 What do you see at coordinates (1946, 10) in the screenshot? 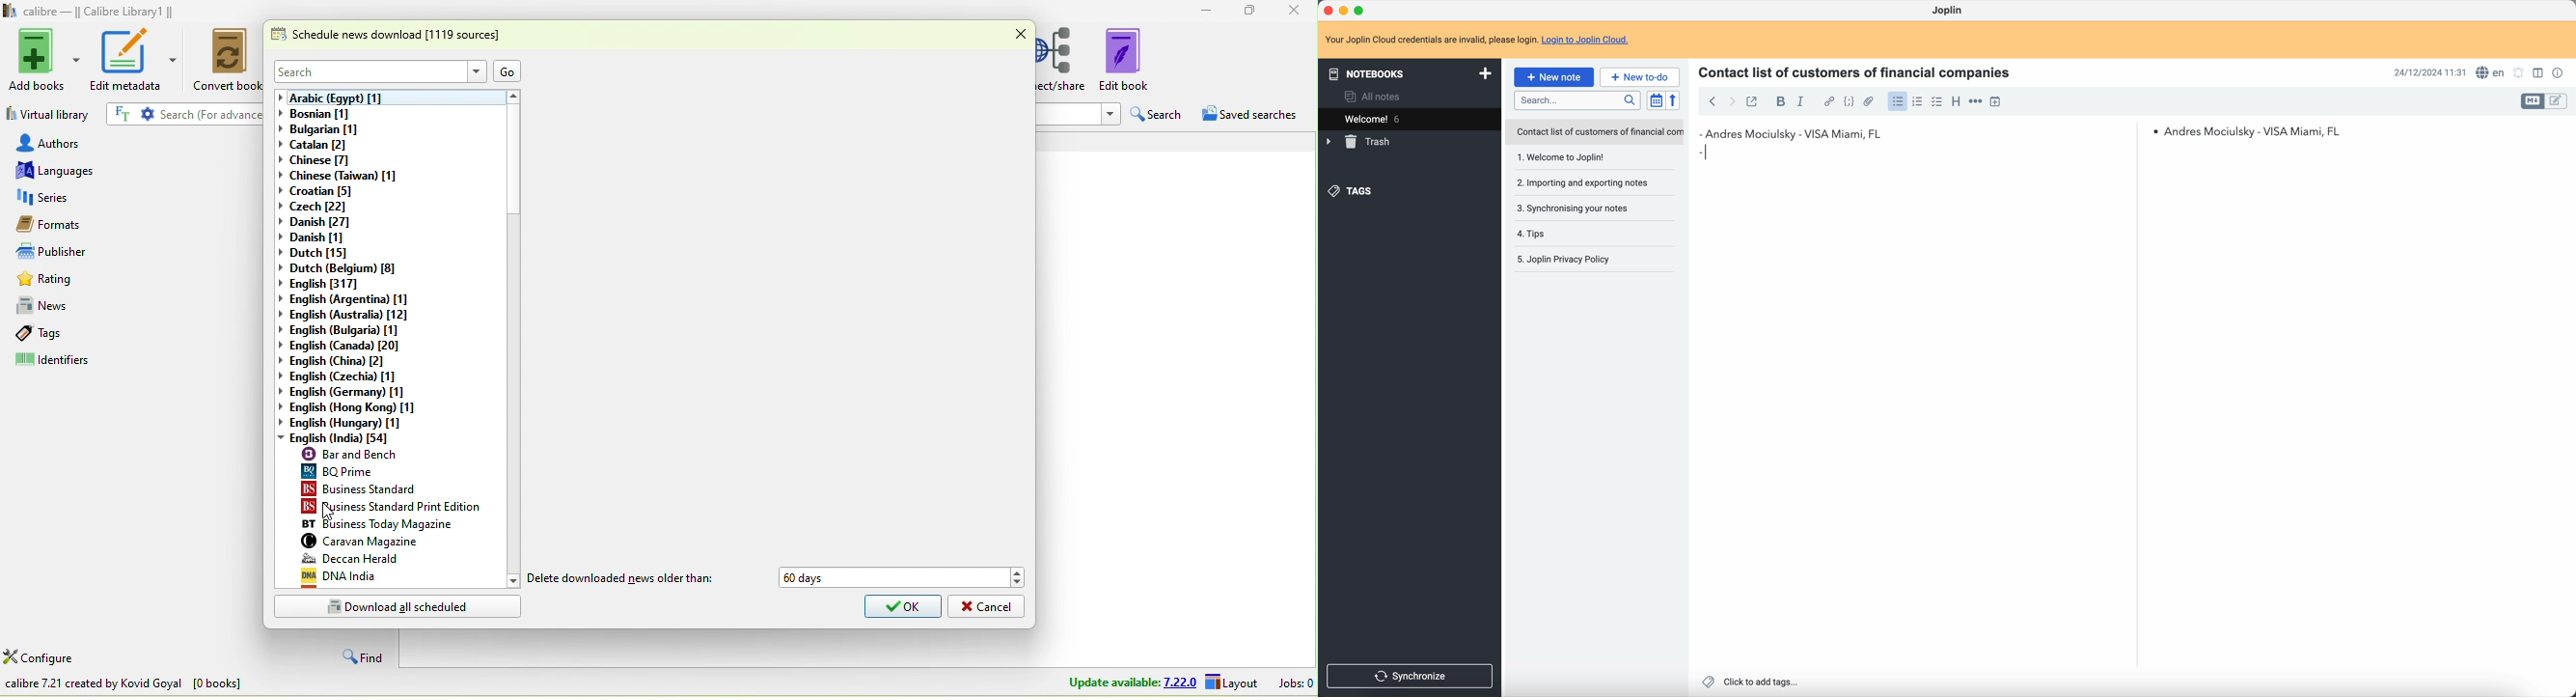
I see `Joplin` at bounding box center [1946, 10].